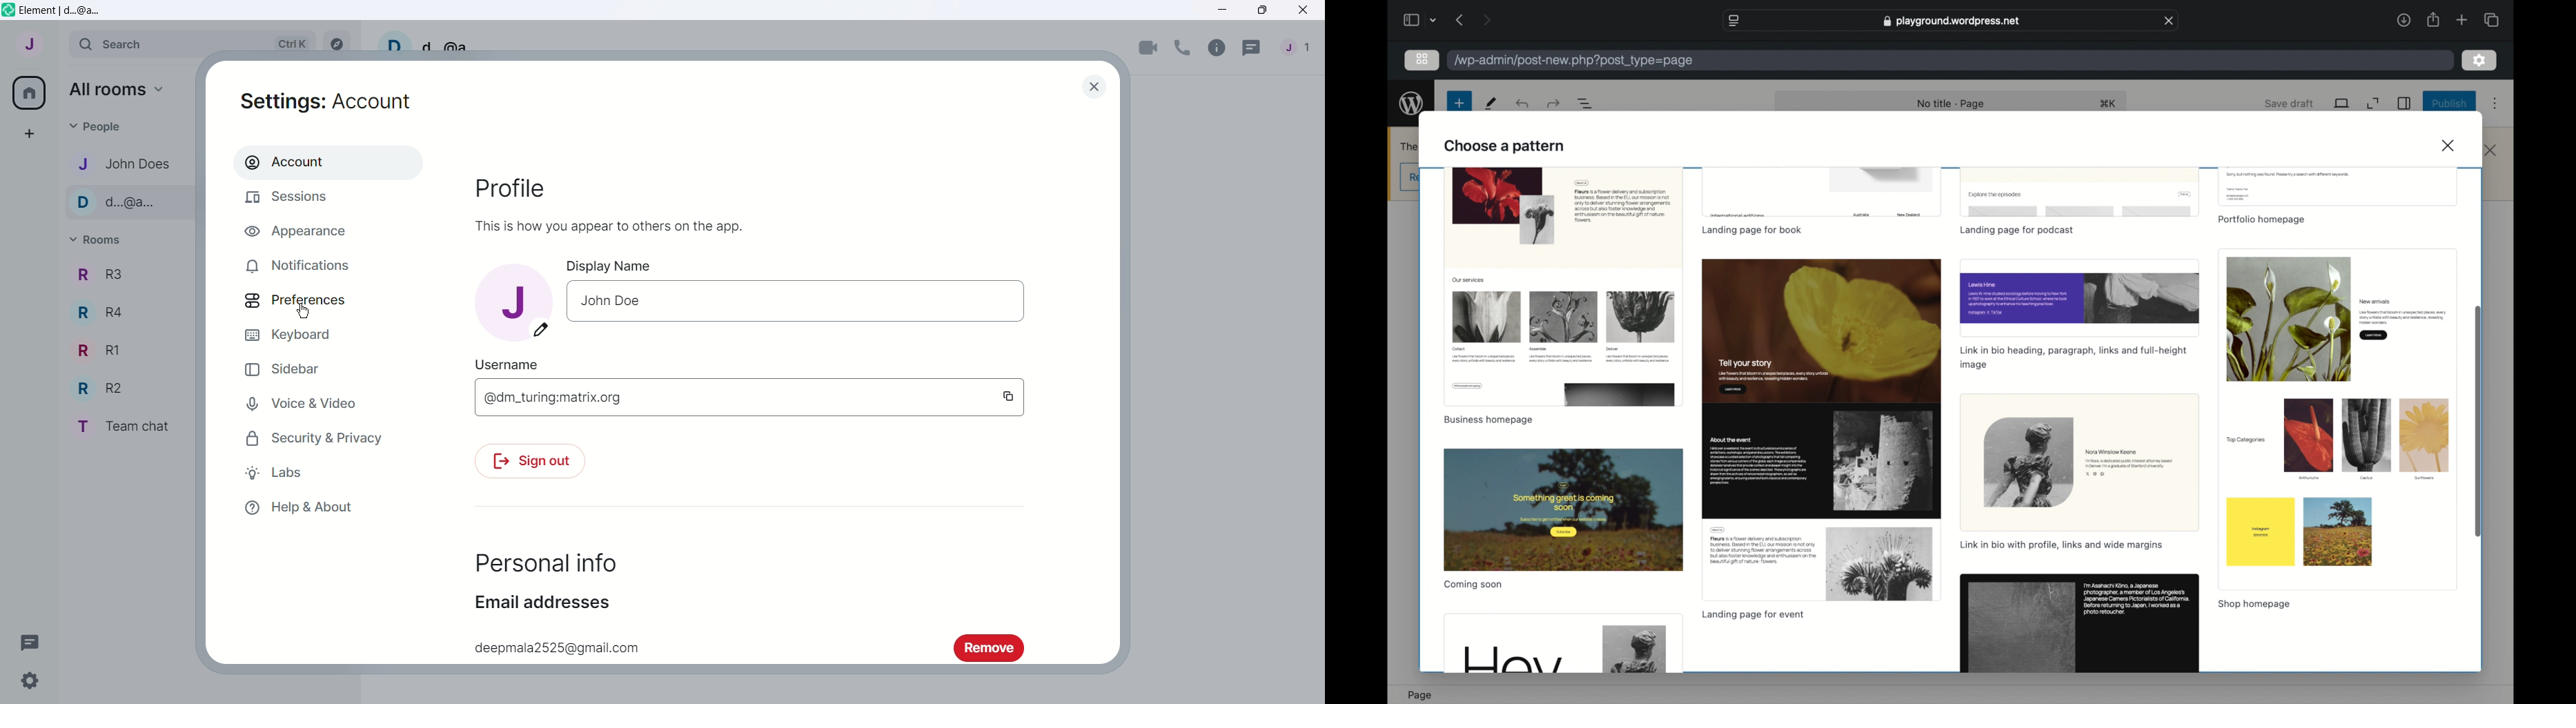 Image resolution: width=2576 pixels, height=728 pixels. Describe the element at coordinates (2080, 297) in the screenshot. I see `preview` at that location.